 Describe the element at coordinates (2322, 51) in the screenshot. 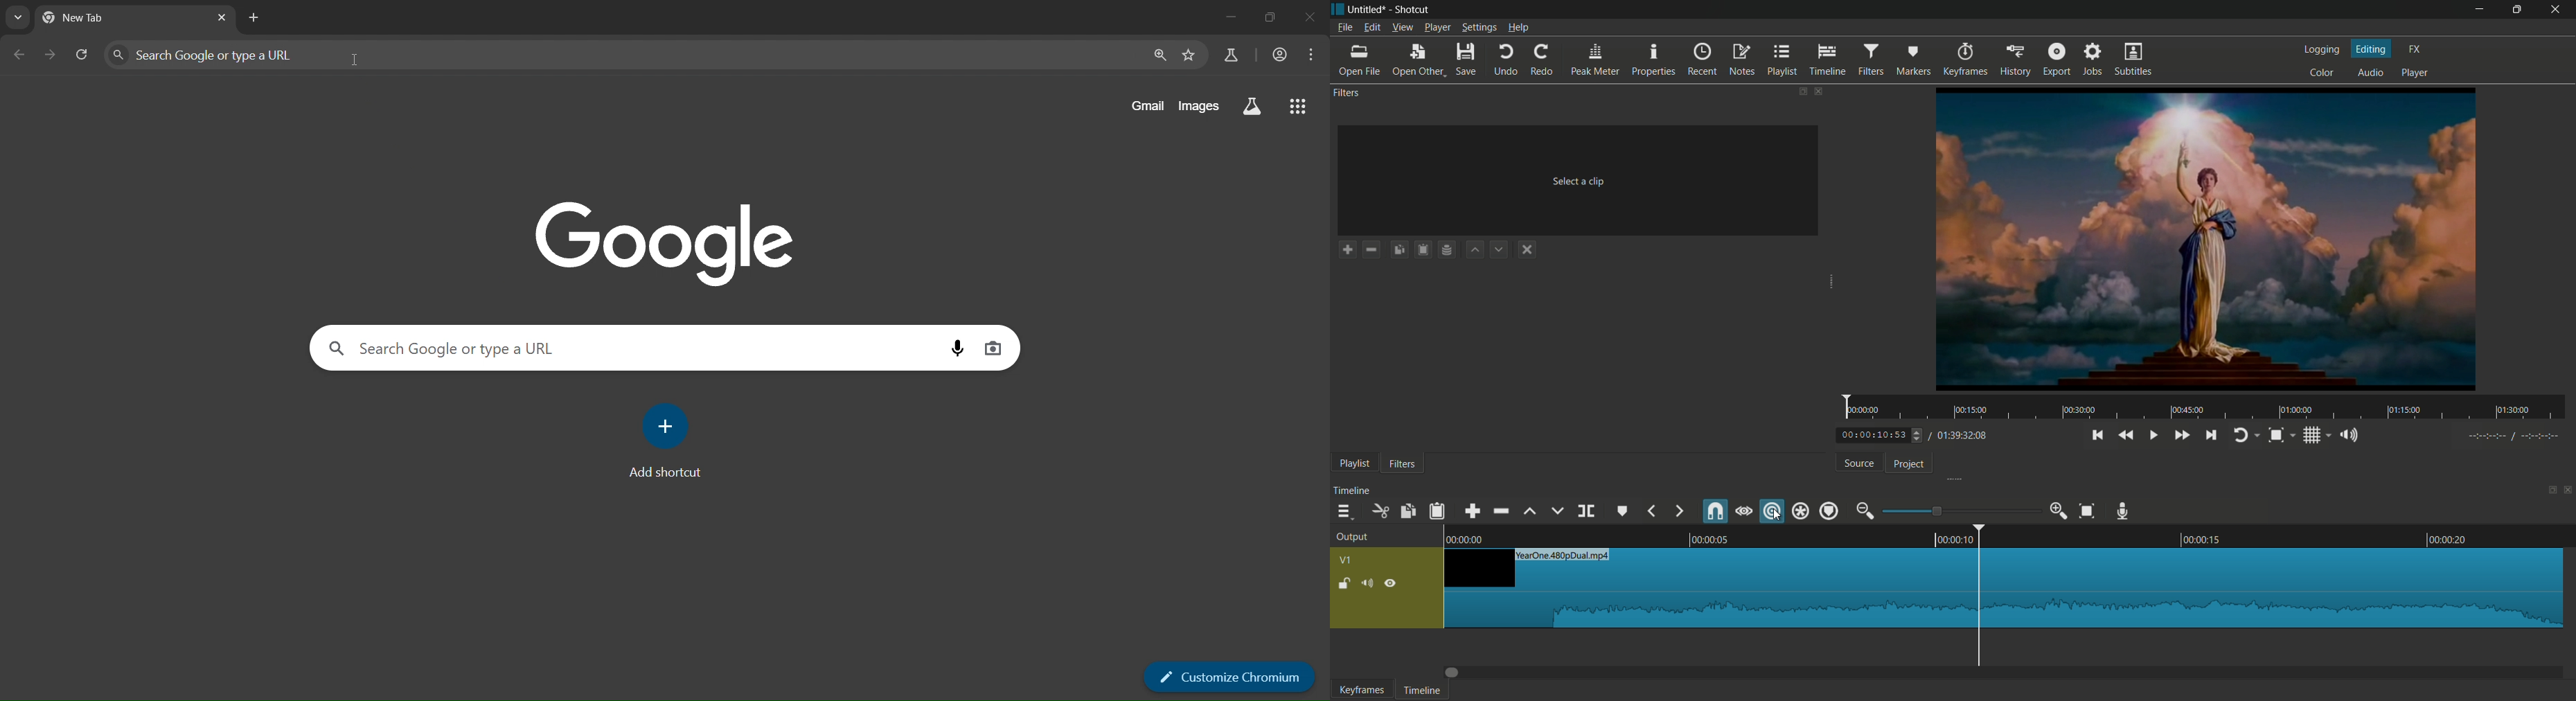

I see `logging` at that location.